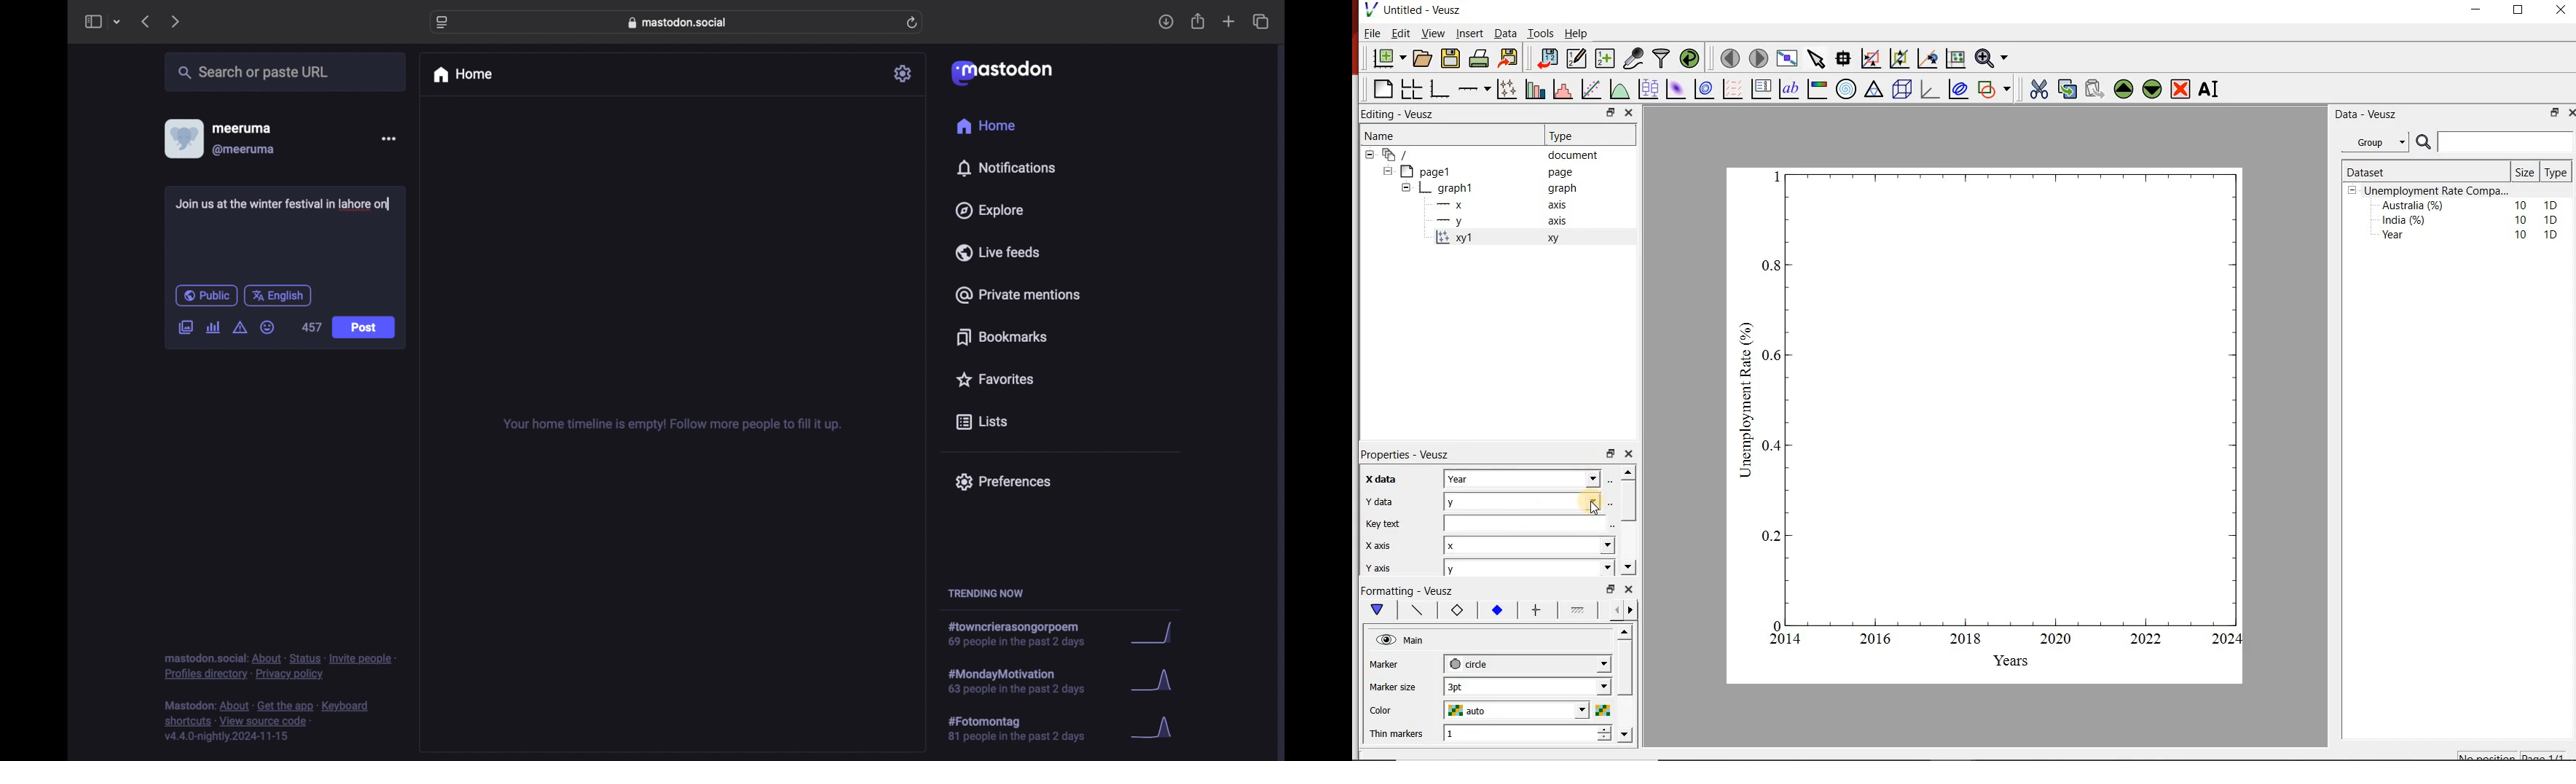 The height and width of the screenshot is (784, 2576). What do you see at coordinates (1595, 511) in the screenshot?
I see `cursor` at bounding box center [1595, 511].